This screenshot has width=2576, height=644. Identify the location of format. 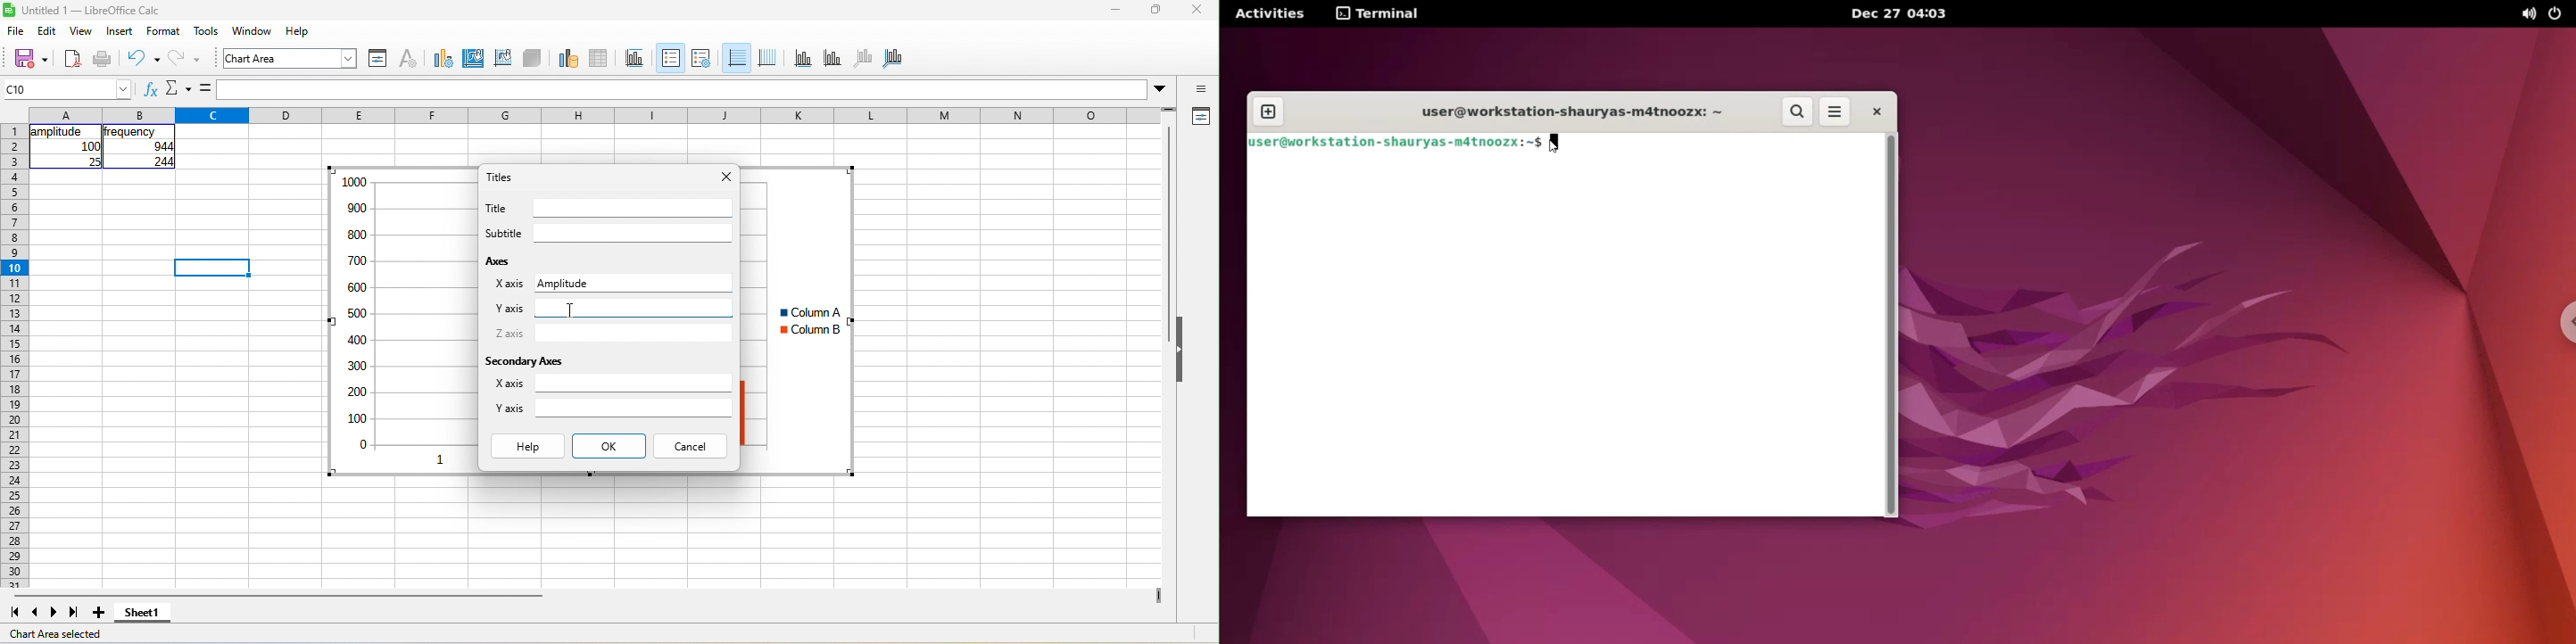
(163, 30).